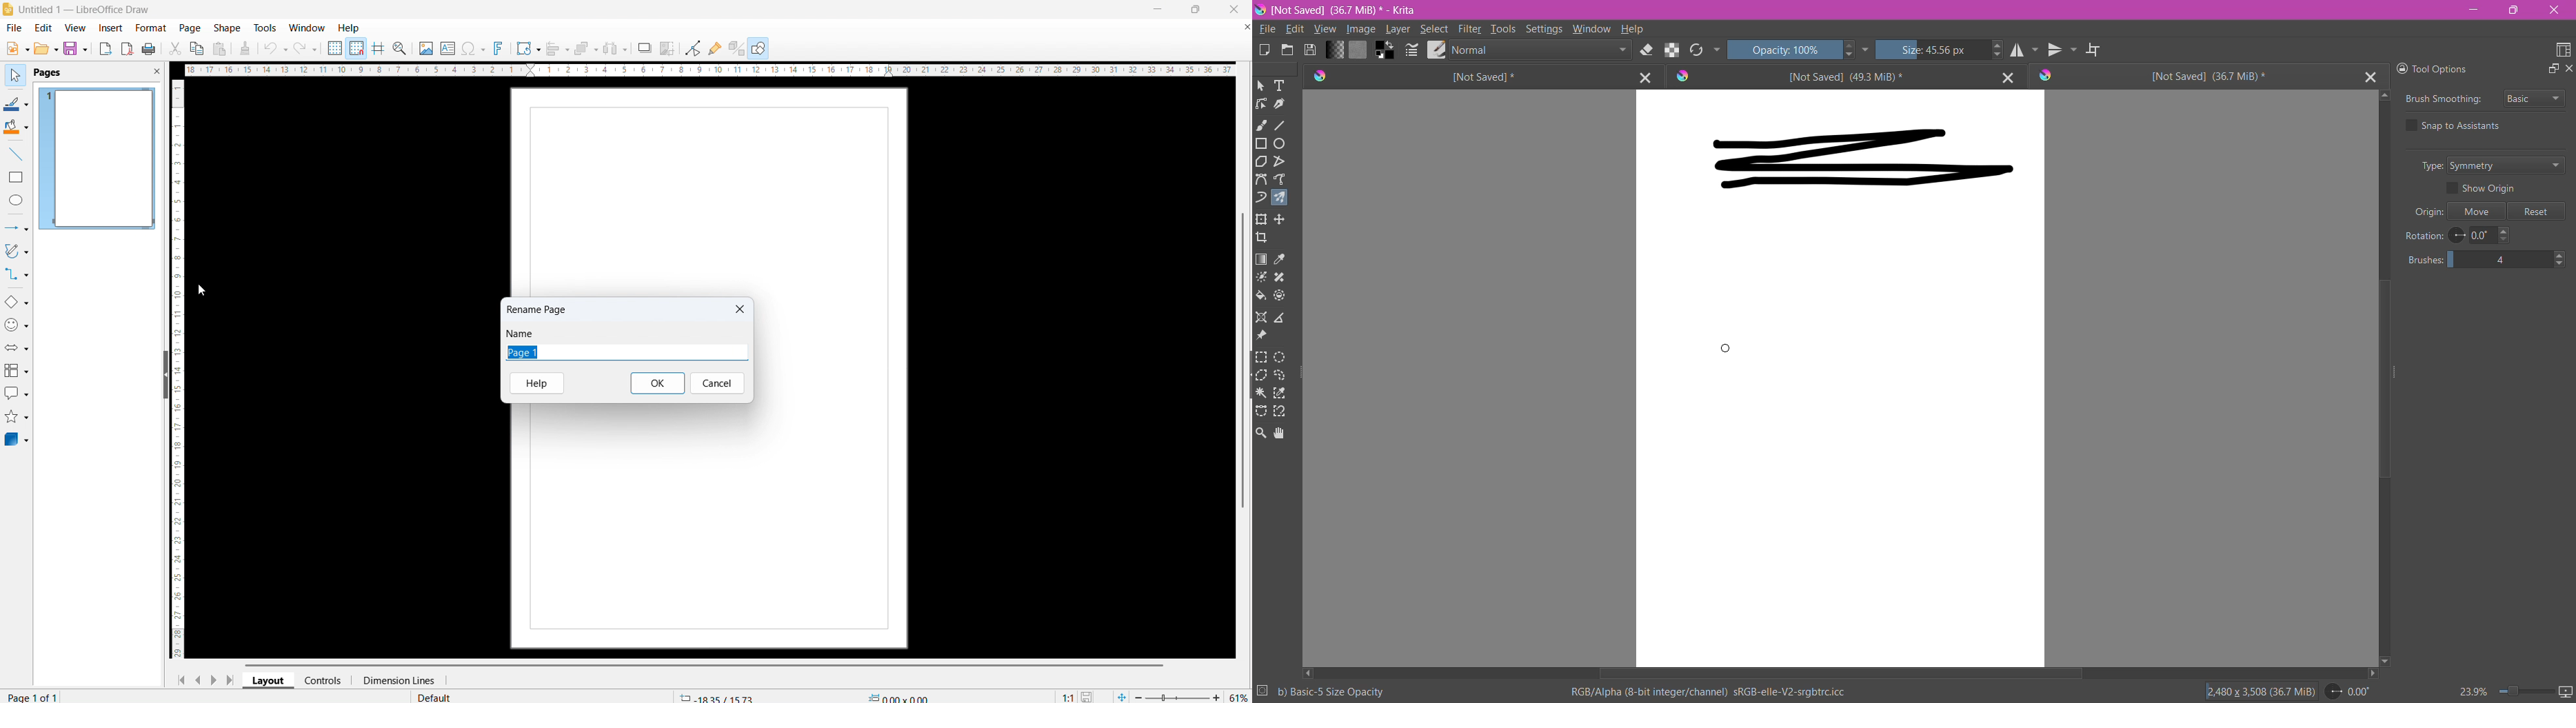 Image resolution: width=2576 pixels, height=728 pixels. What do you see at coordinates (1294, 29) in the screenshot?
I see `Edit` at bounding box center [1294, 29].